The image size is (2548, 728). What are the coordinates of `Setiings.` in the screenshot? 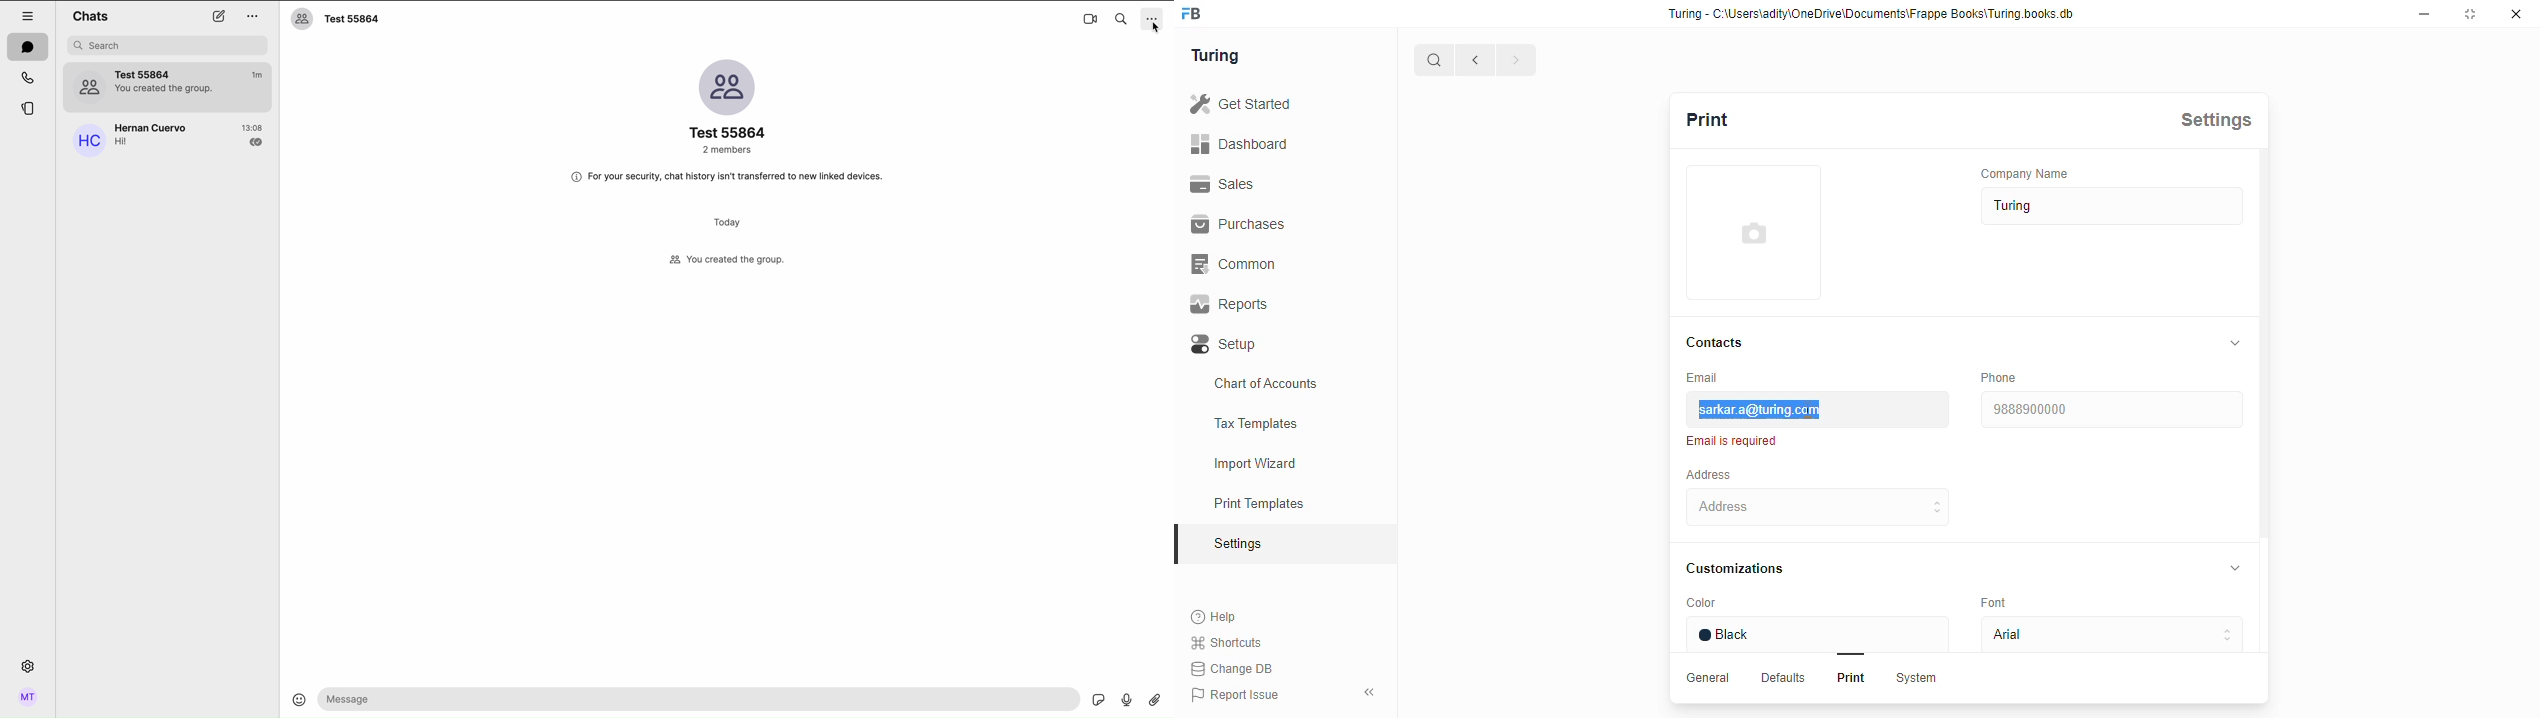 It's located at (1285, 544).